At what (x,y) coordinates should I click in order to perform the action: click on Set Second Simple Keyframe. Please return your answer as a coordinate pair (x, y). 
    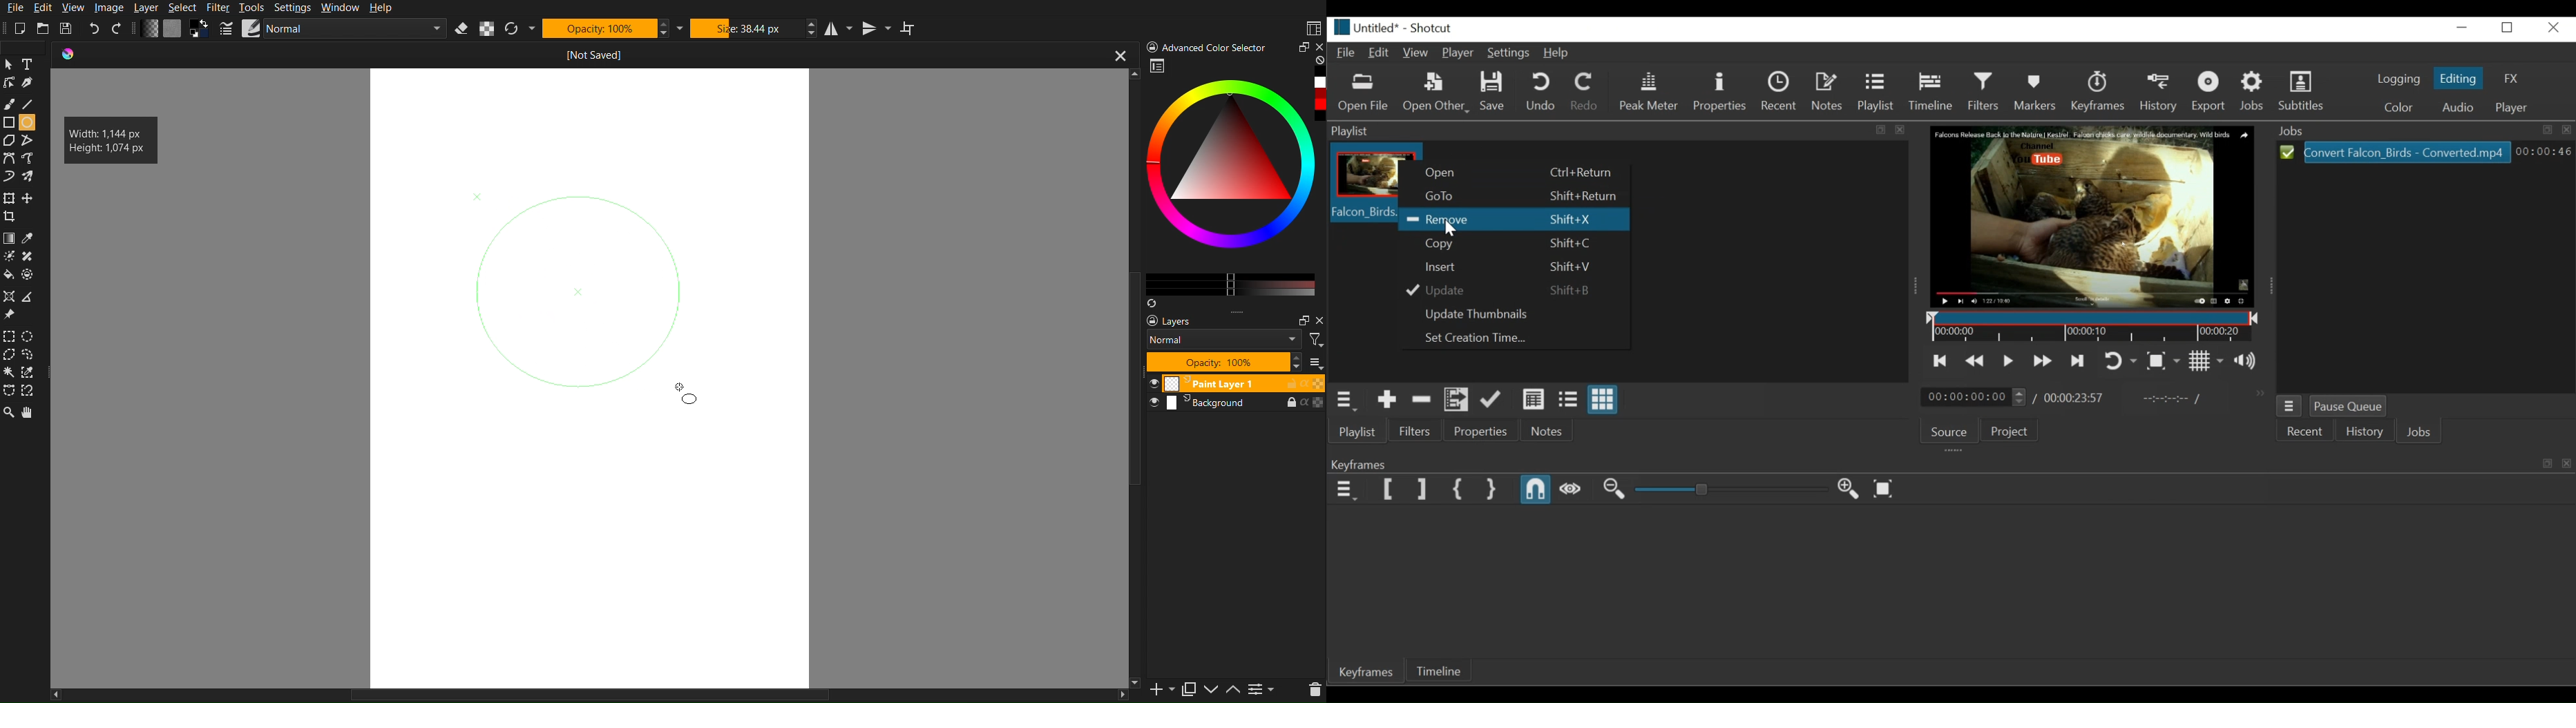
    Looking at the image, I should click on (1492, 490).